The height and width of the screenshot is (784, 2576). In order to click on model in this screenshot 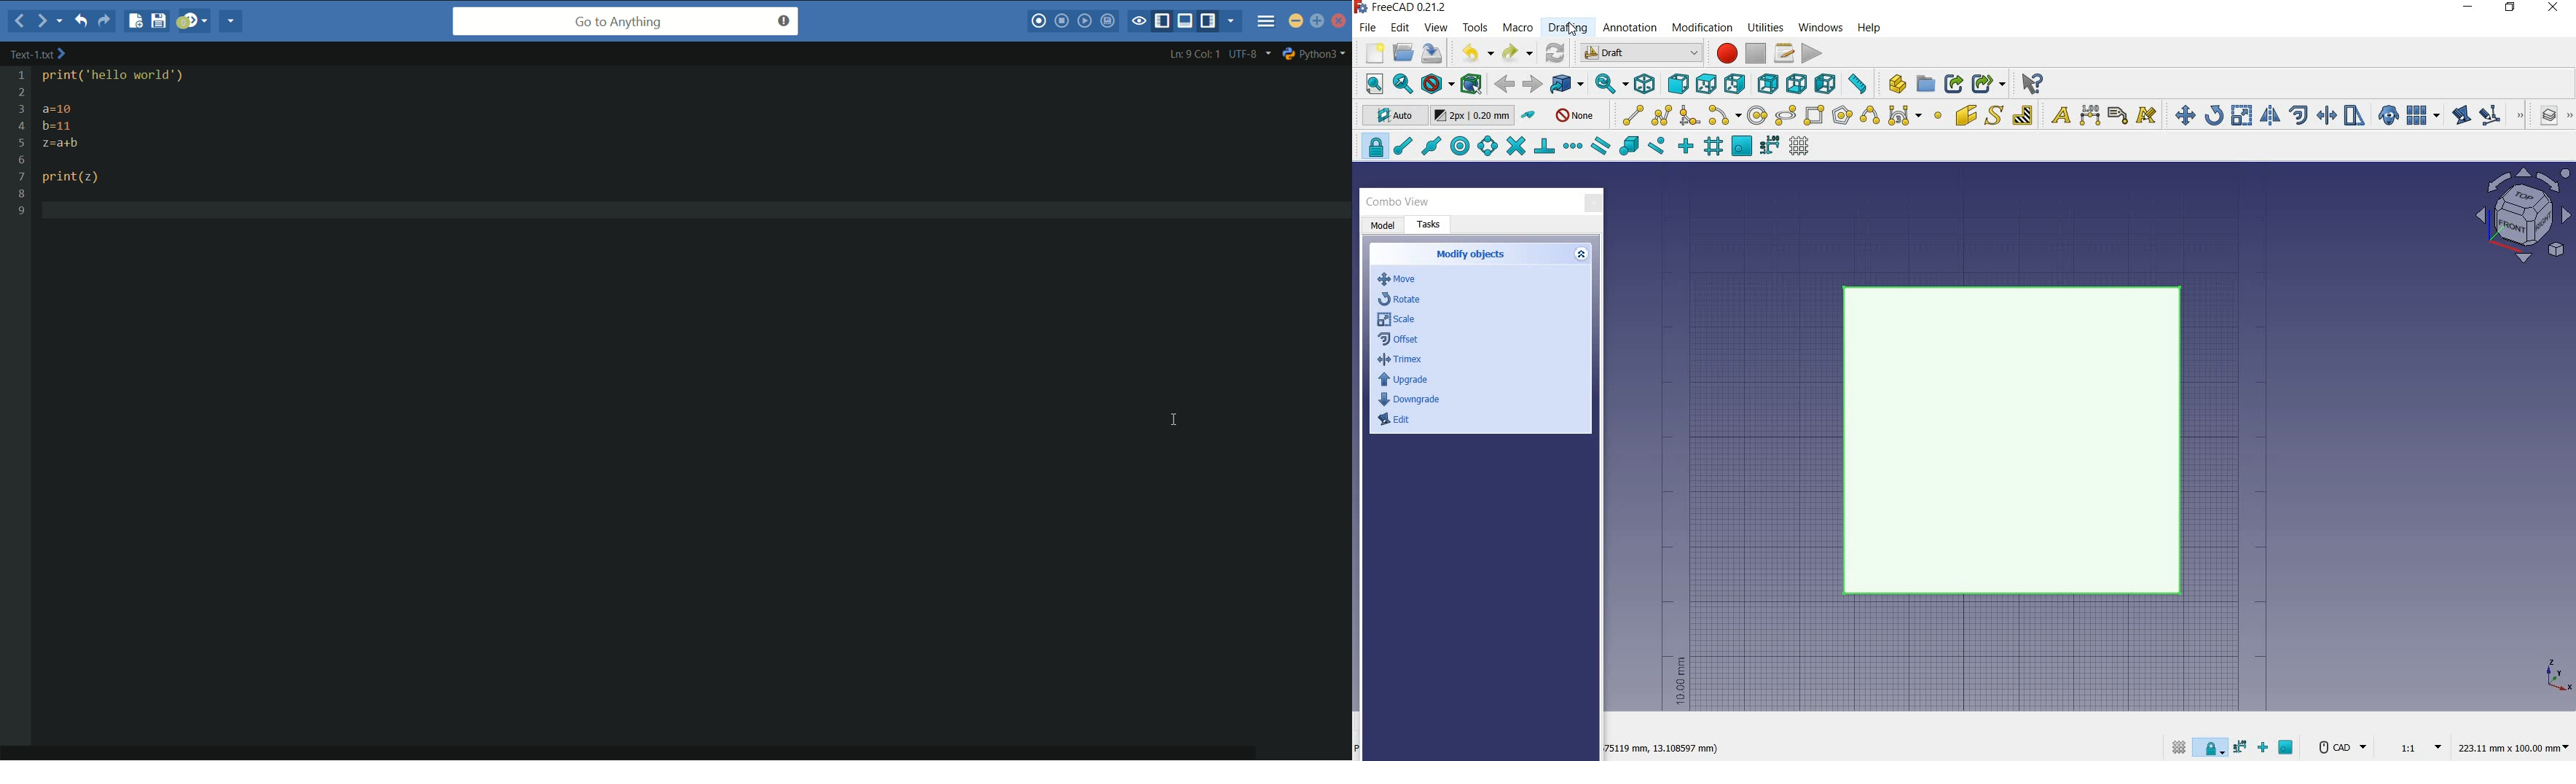, I will do `click(1383, 226)`.